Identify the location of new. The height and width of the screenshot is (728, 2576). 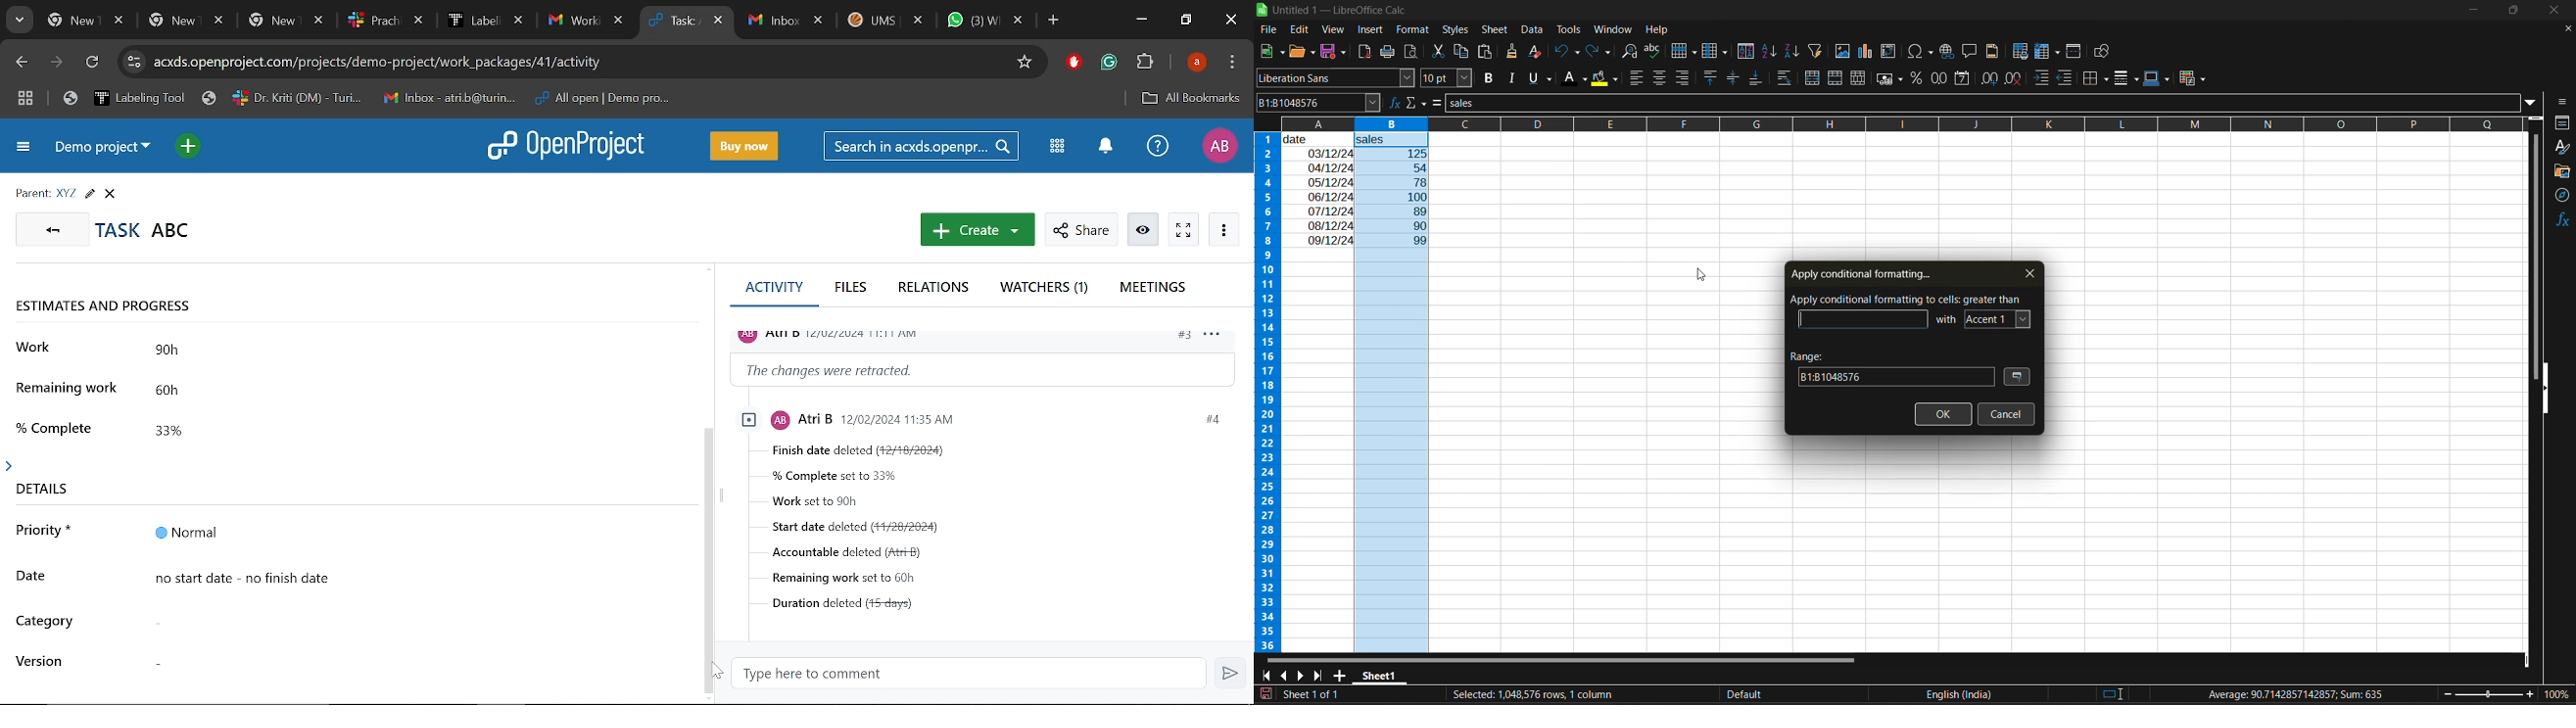
(1270, 52).